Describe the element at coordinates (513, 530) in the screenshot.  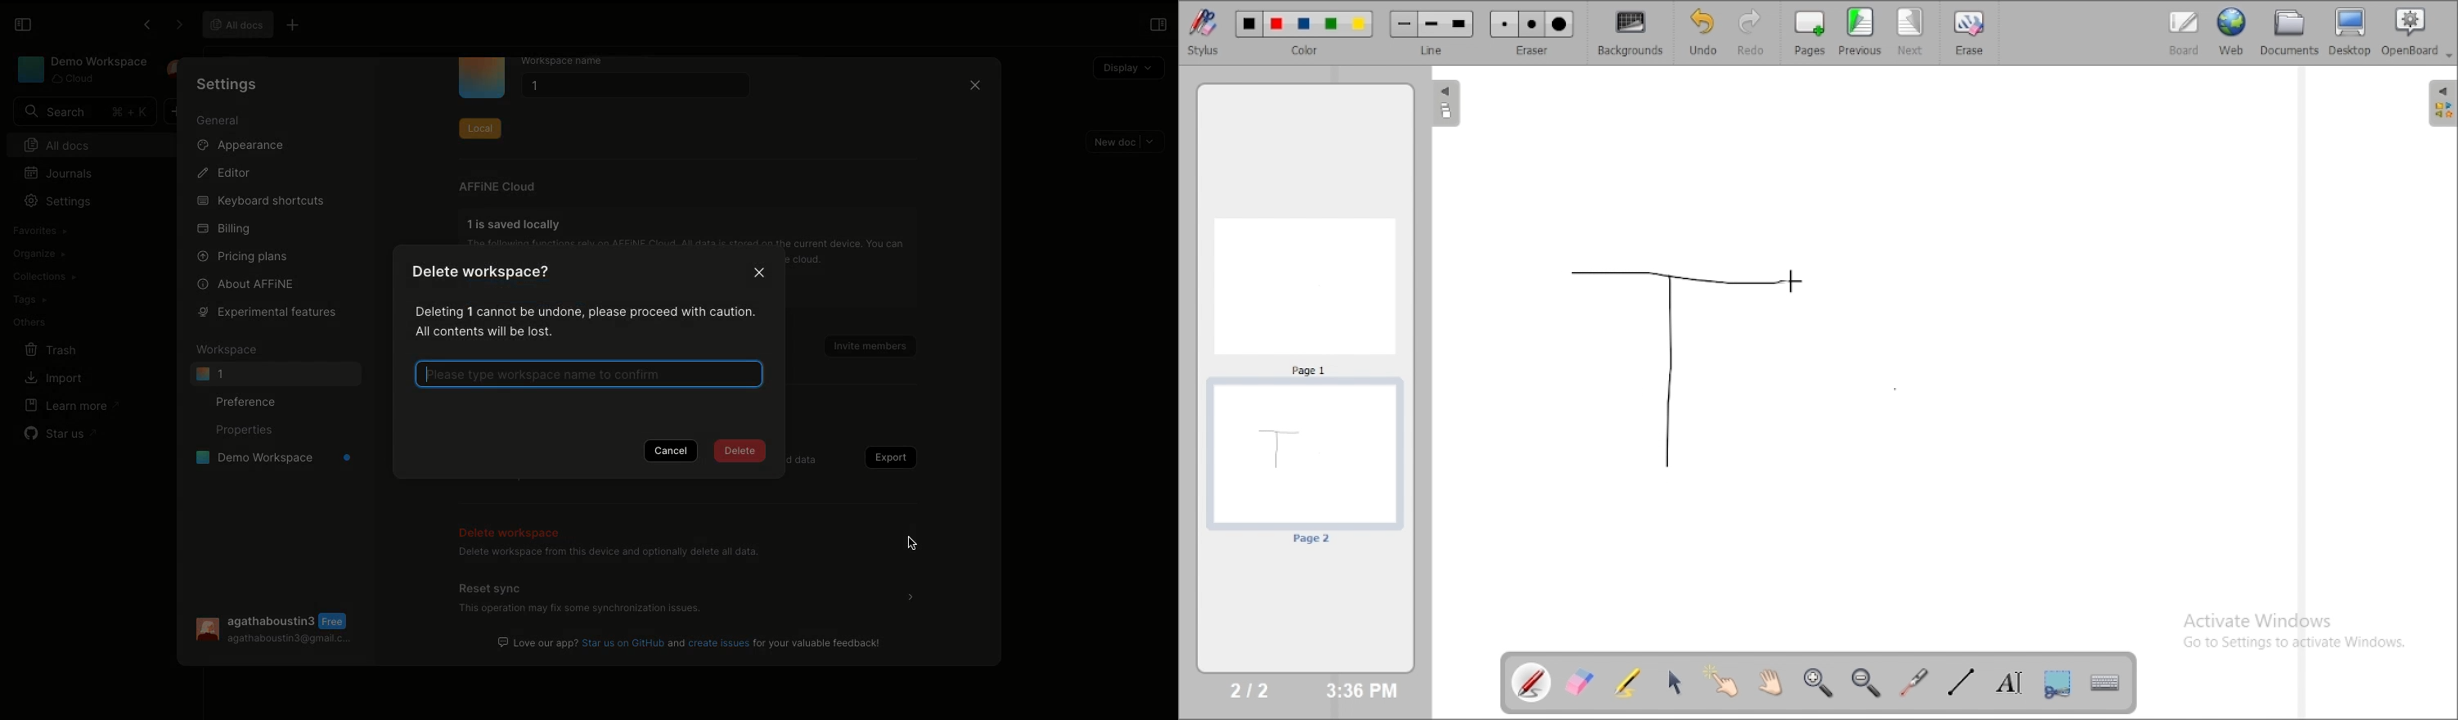
I see `Delete workspace` at that location.